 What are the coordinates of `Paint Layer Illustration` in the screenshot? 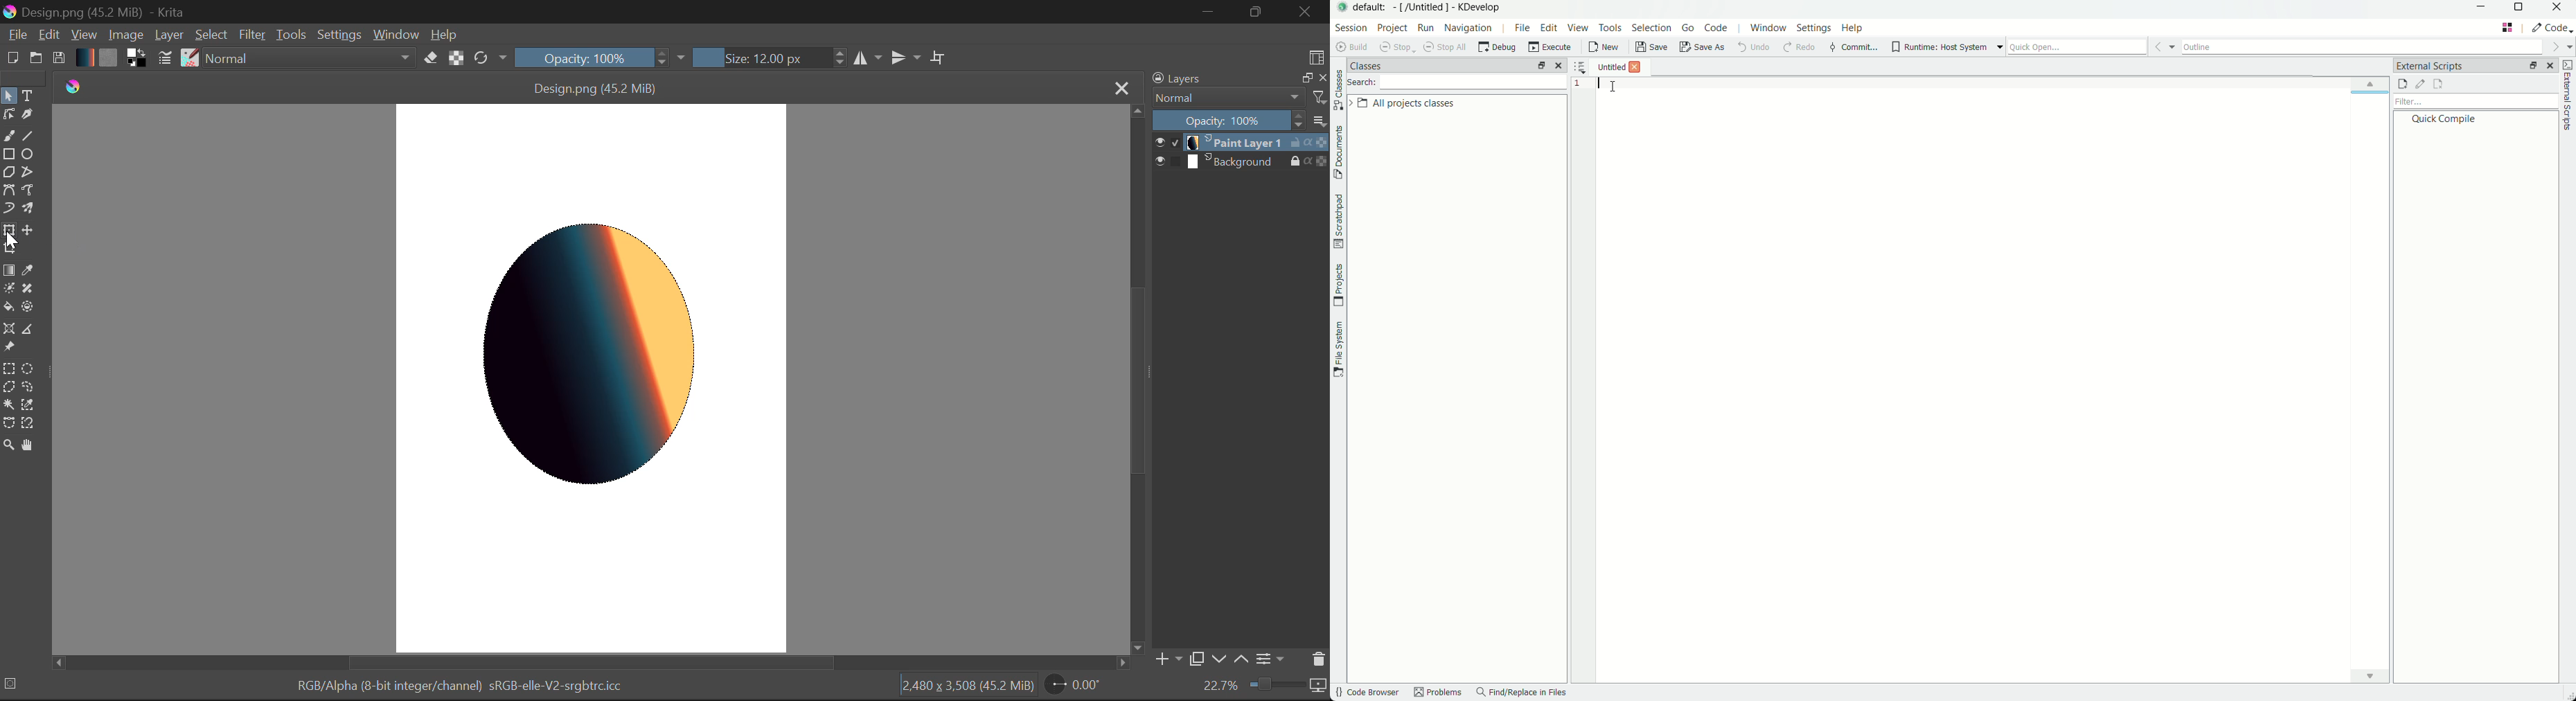 It's located at (596, 355).